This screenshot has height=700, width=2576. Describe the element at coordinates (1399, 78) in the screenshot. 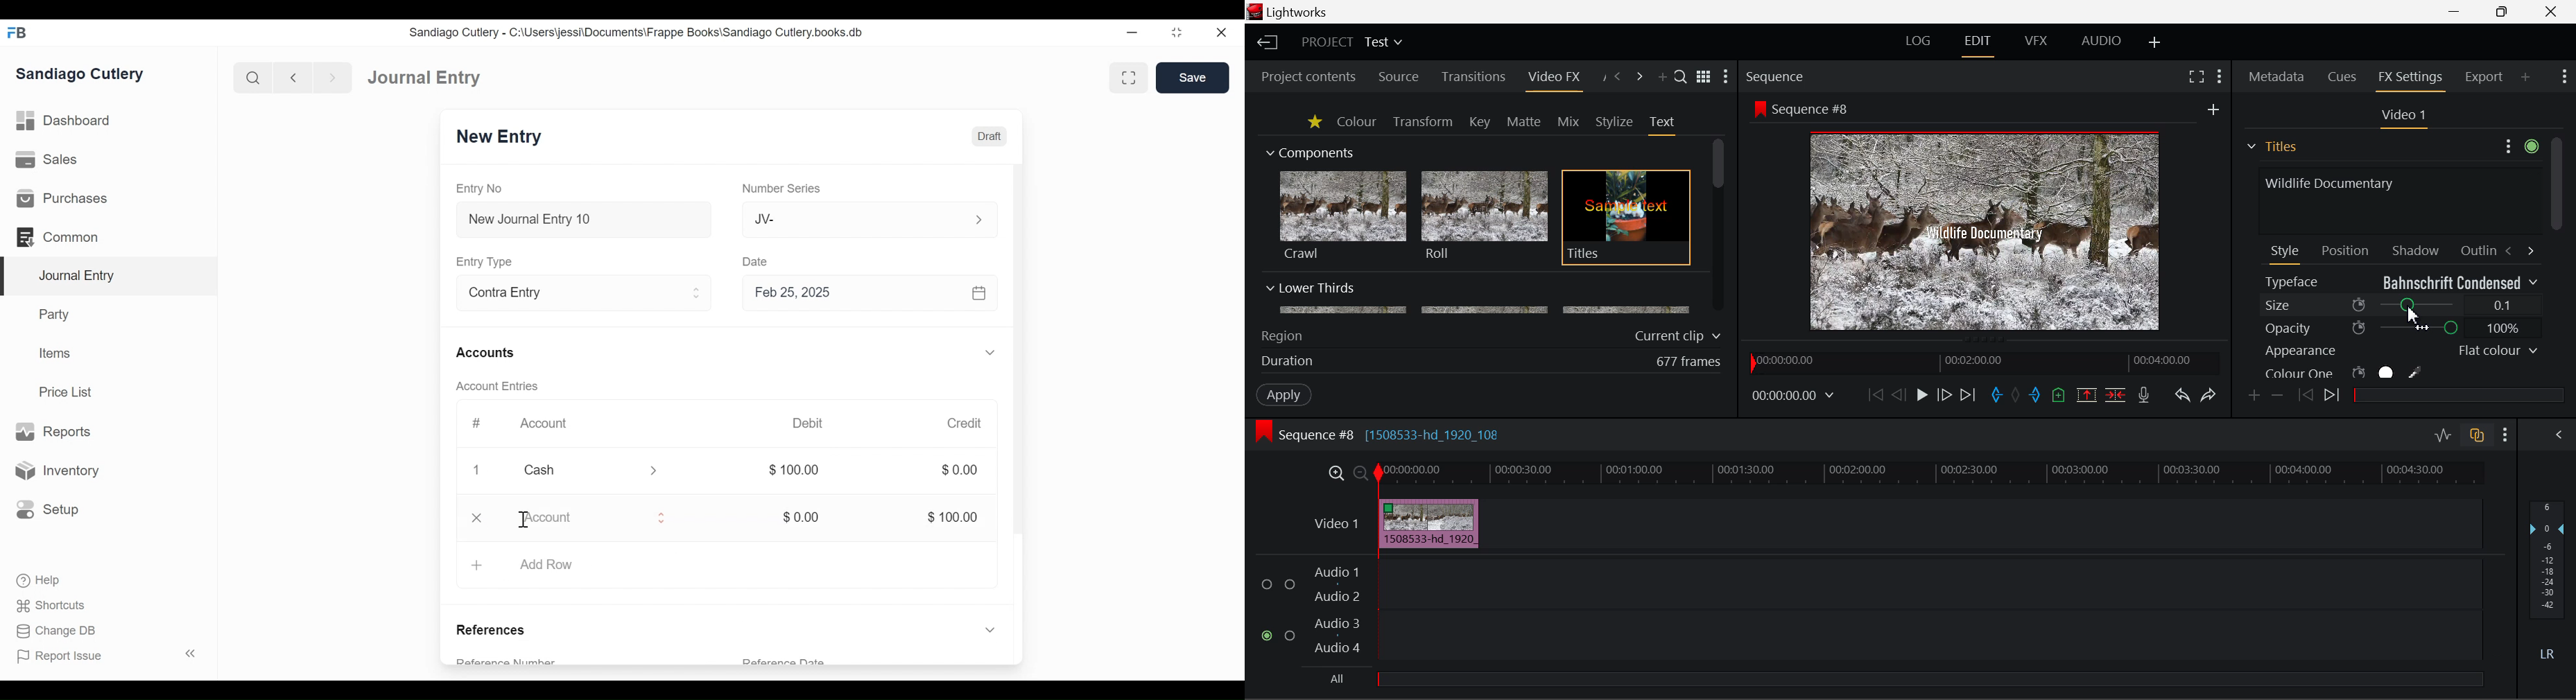

I see `Source` at that location.